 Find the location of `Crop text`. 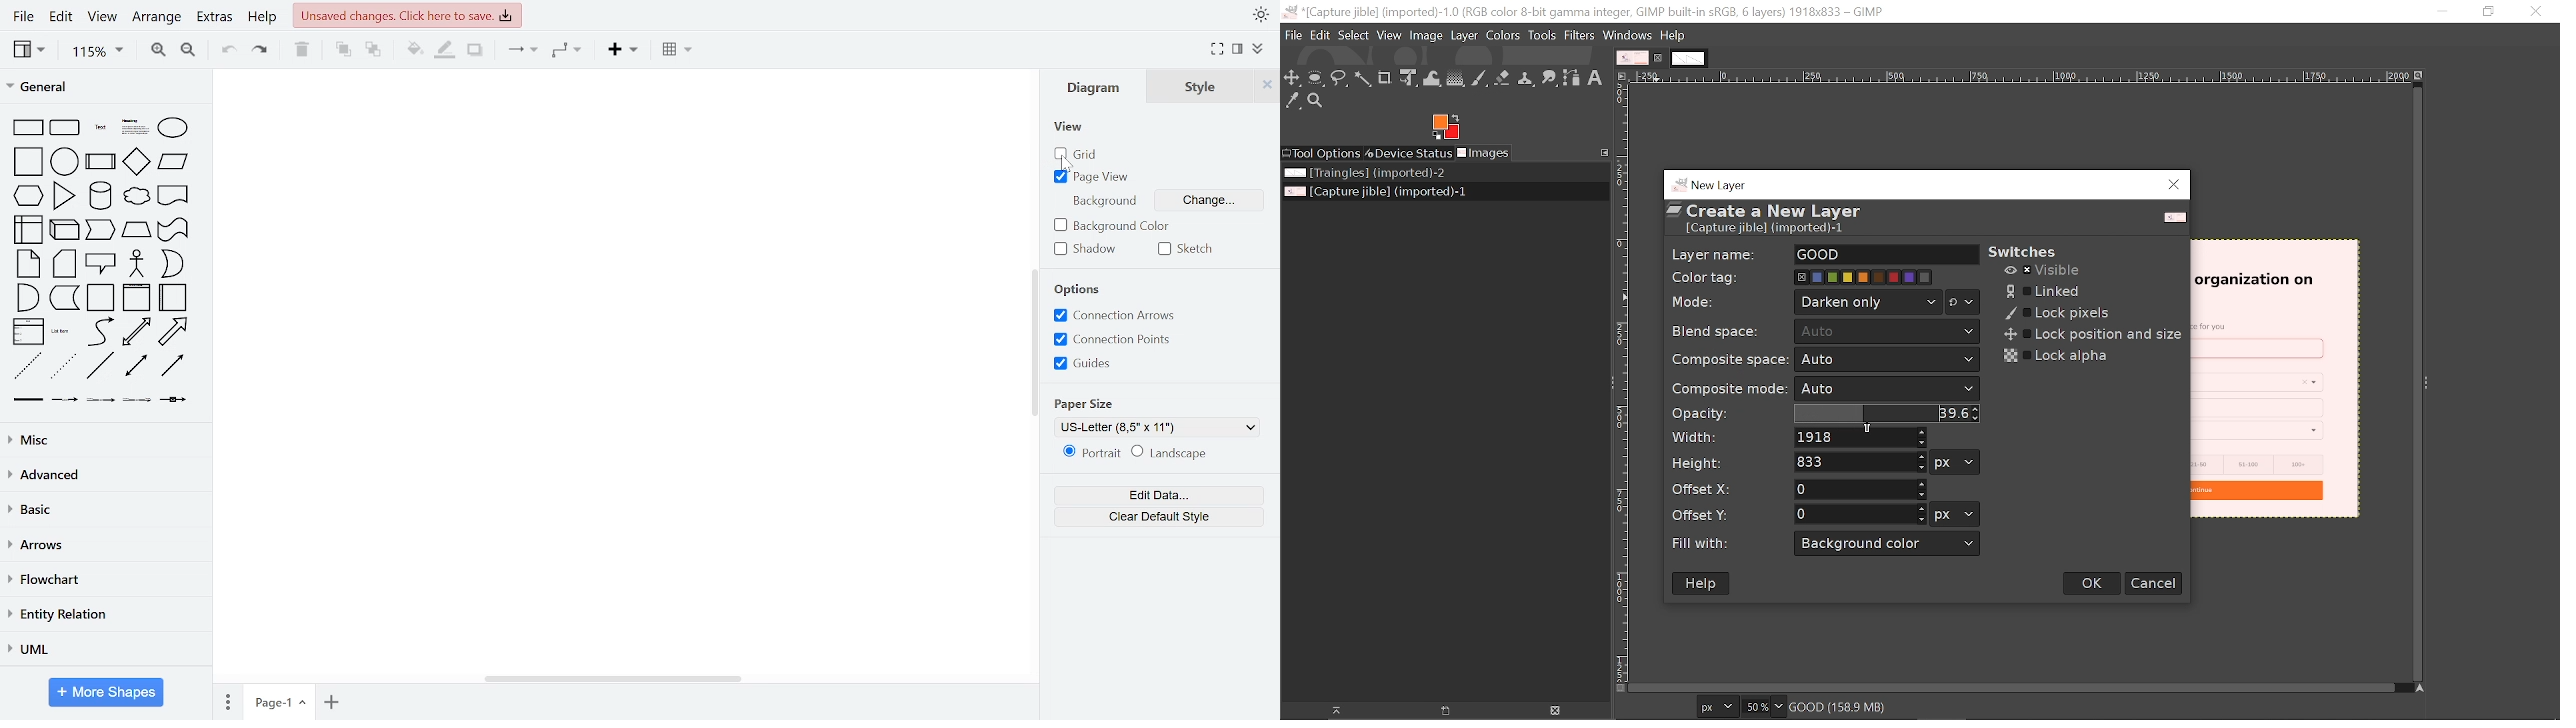

Crop text is located at coordinates (1385, 77).